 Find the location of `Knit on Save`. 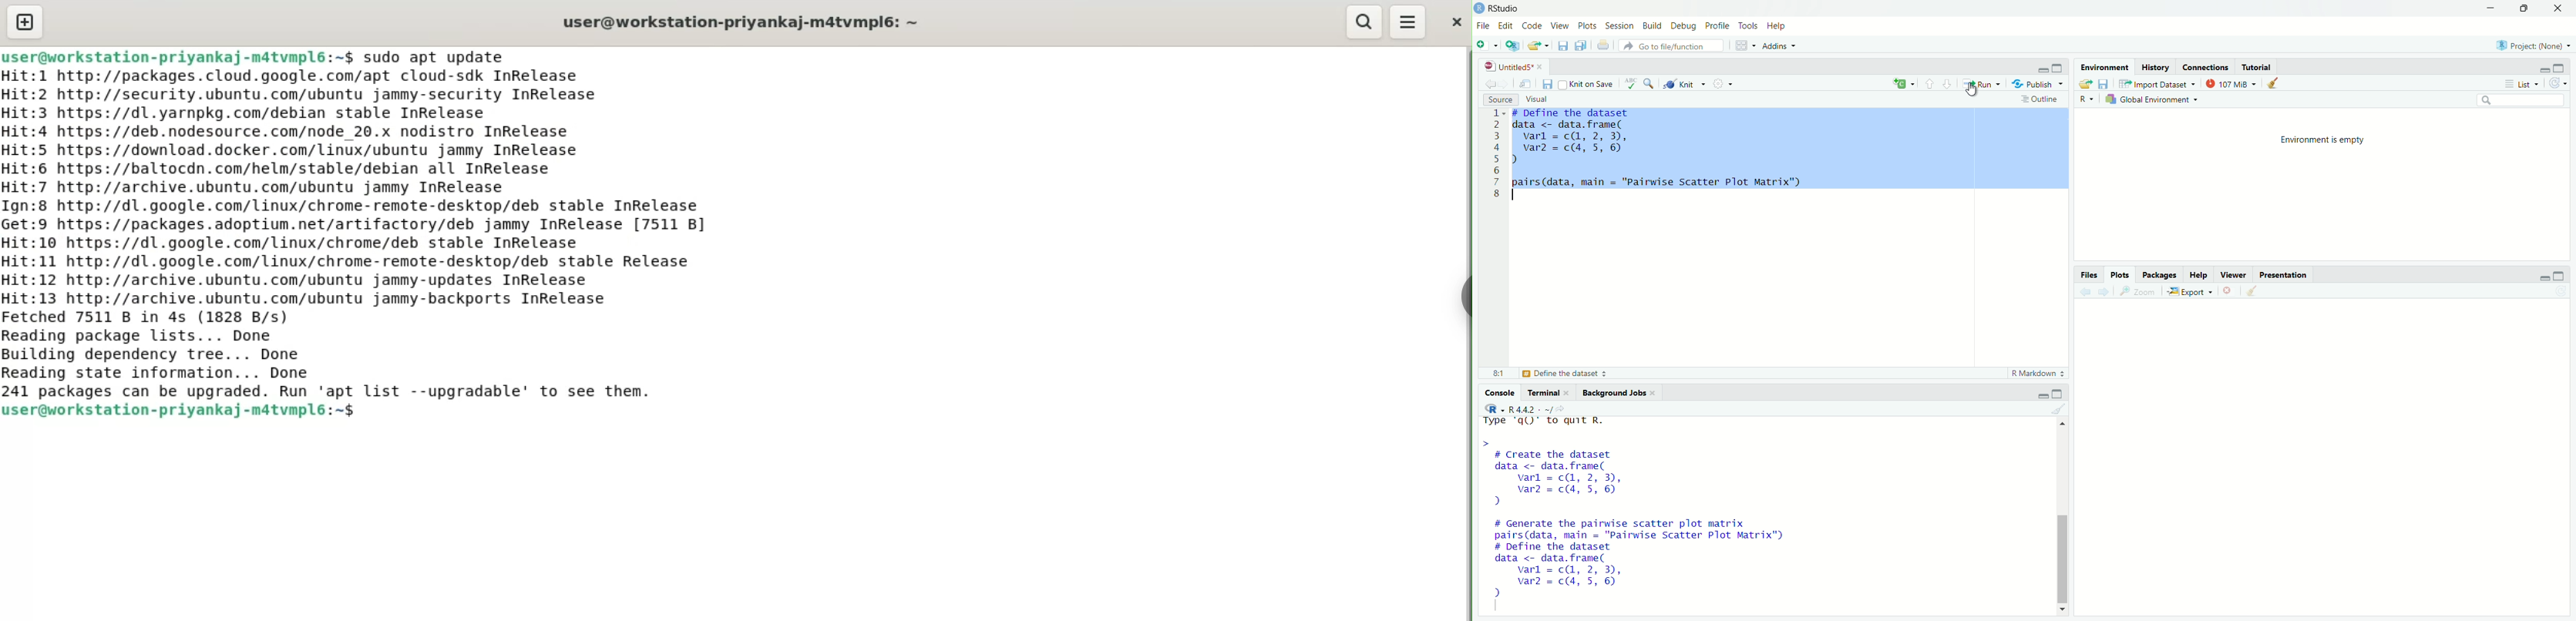

Knit on Save is located at coordinates (1589, 83).